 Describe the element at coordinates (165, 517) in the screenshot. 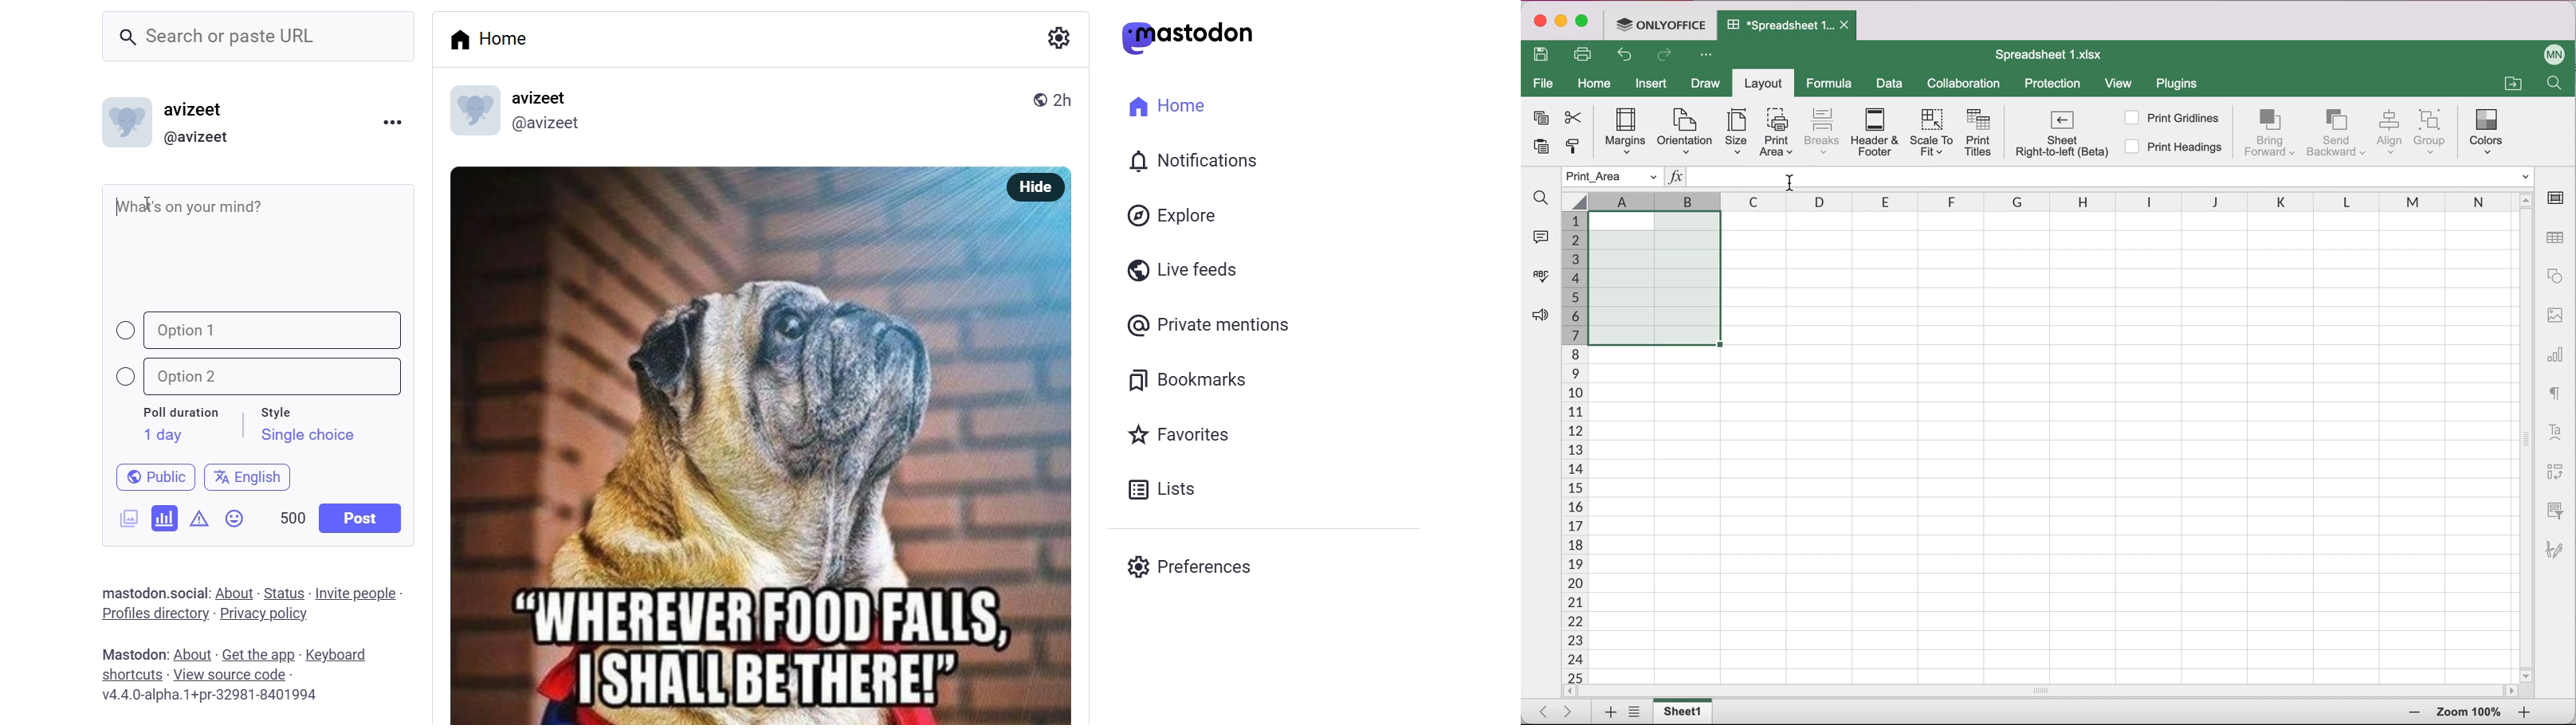

I see `poll` at that location.